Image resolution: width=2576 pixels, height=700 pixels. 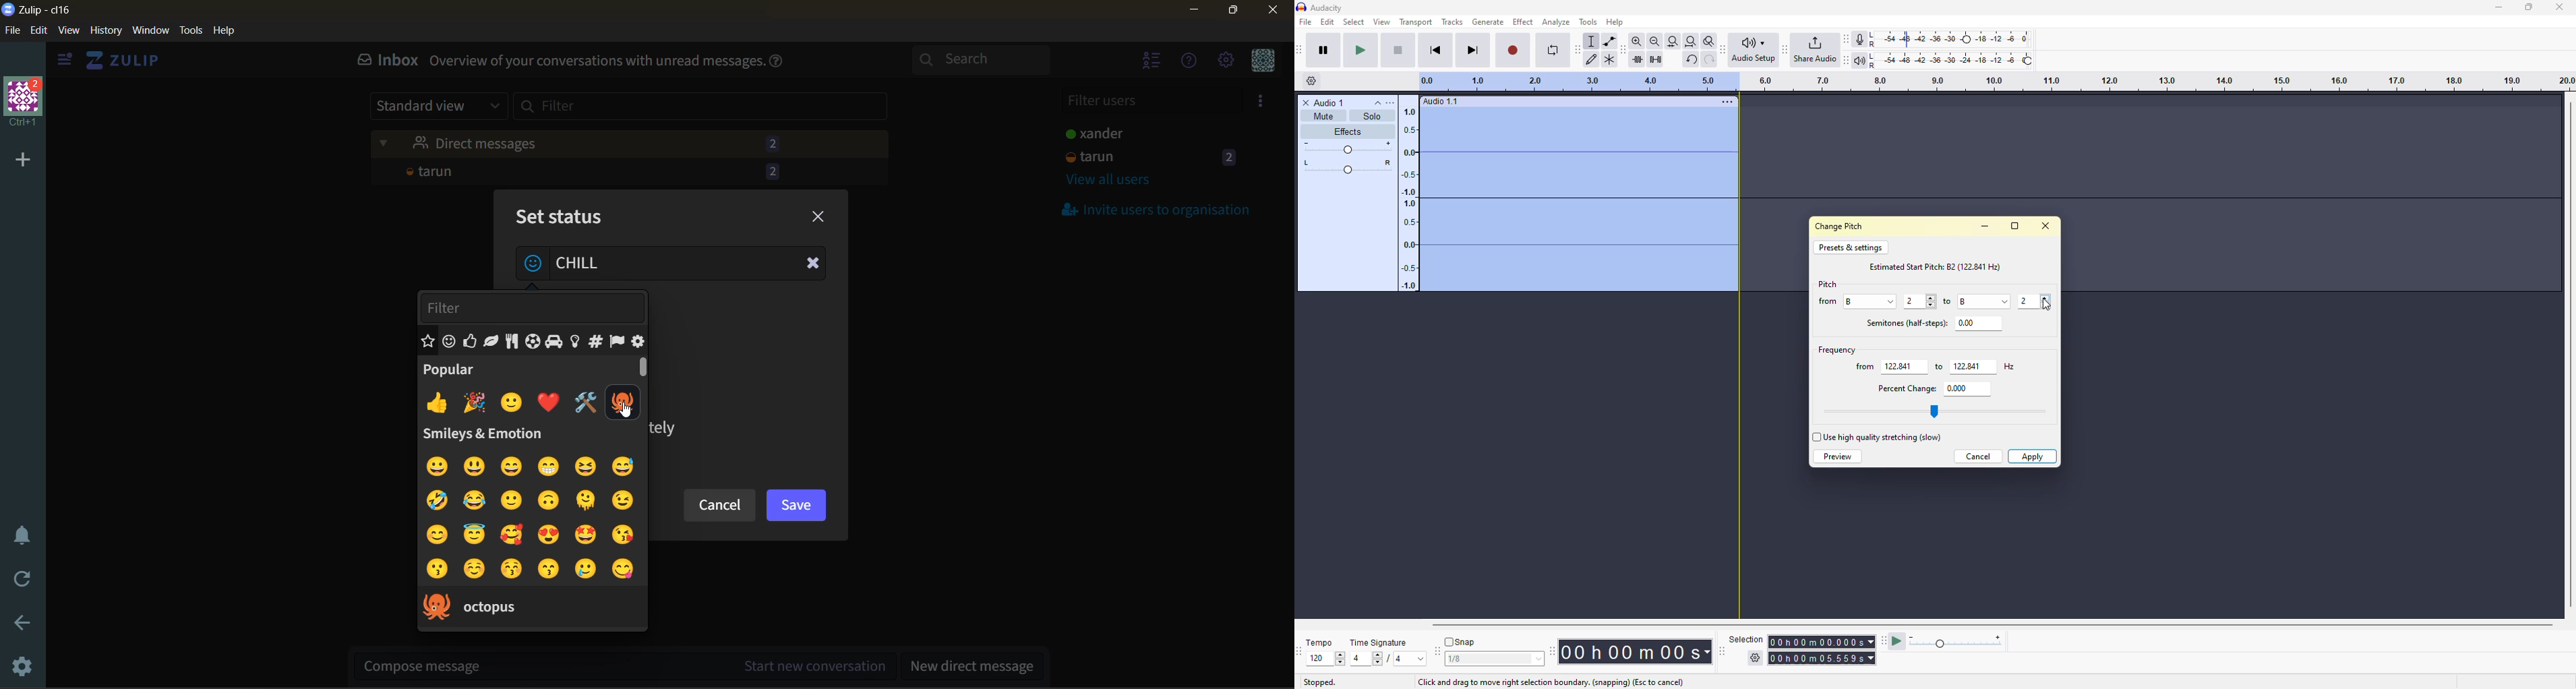 What do you see at coordinates (63, 58) in the screenshot?
I see `hide sidebar ` at bounding box center [63, 58].